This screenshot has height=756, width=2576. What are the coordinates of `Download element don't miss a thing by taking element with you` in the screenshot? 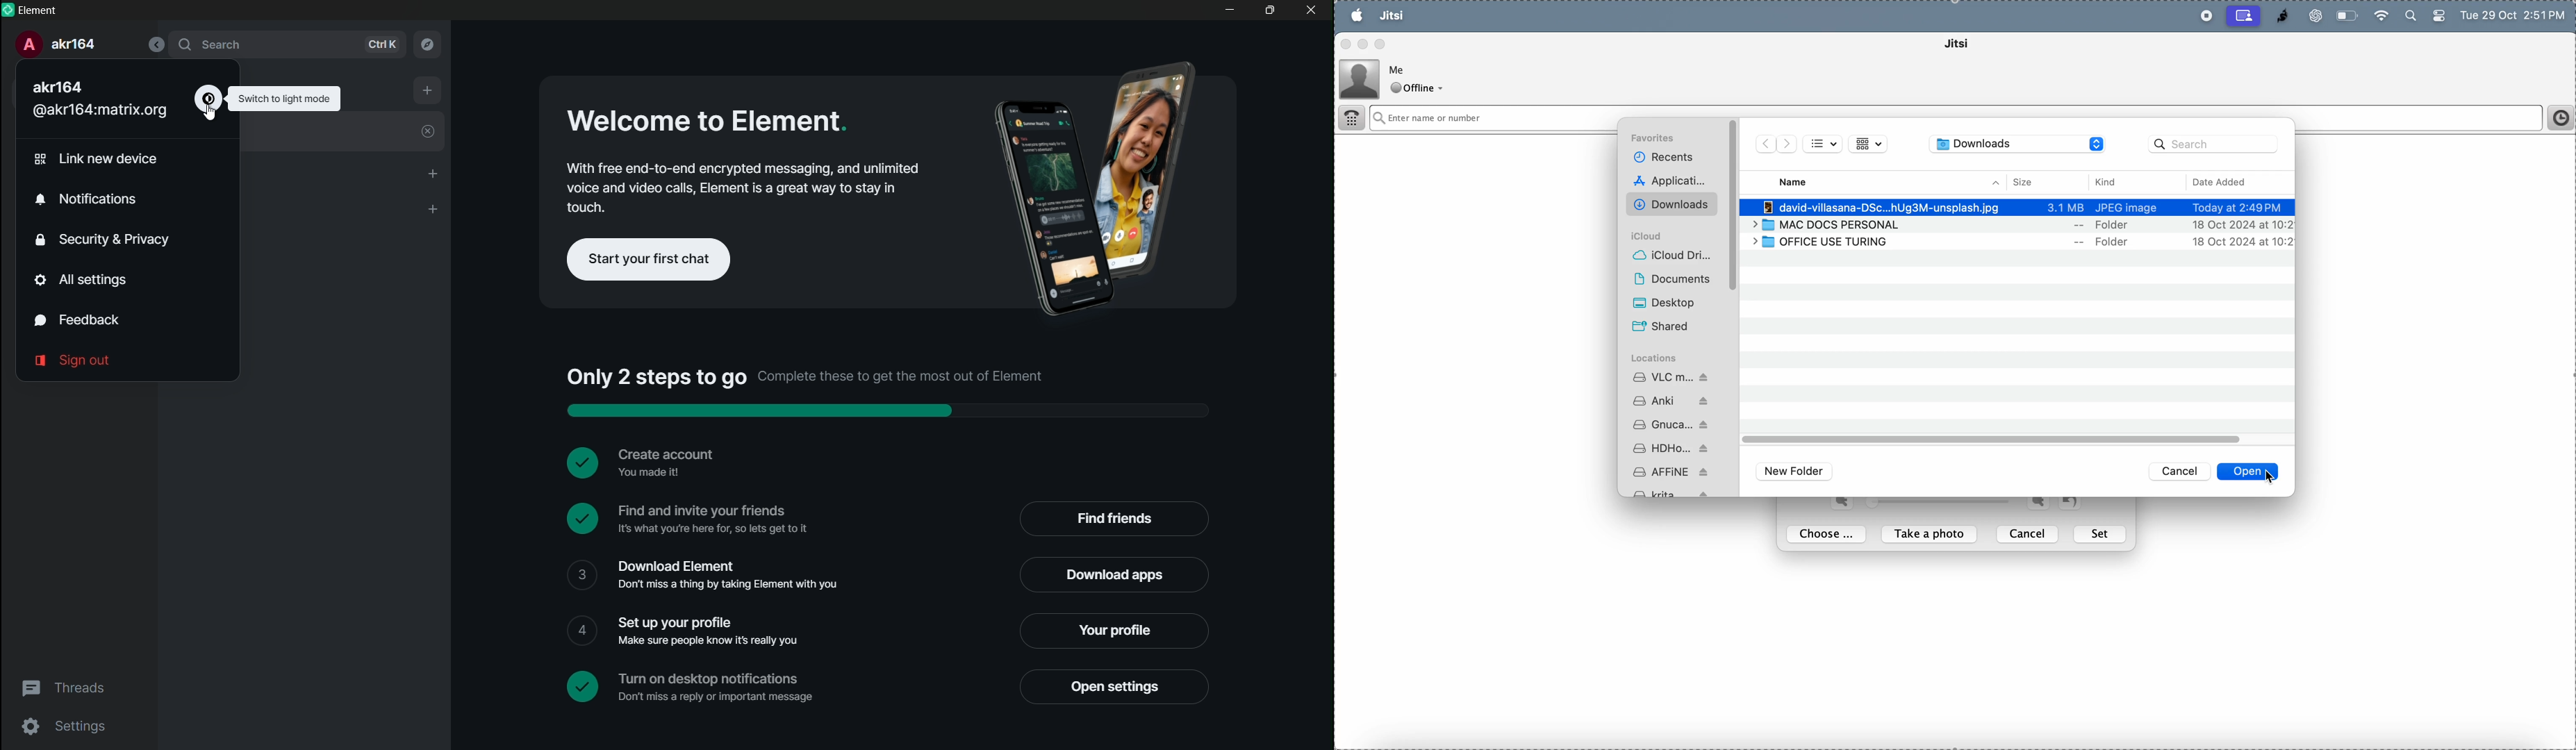 It's located at (727, 574).